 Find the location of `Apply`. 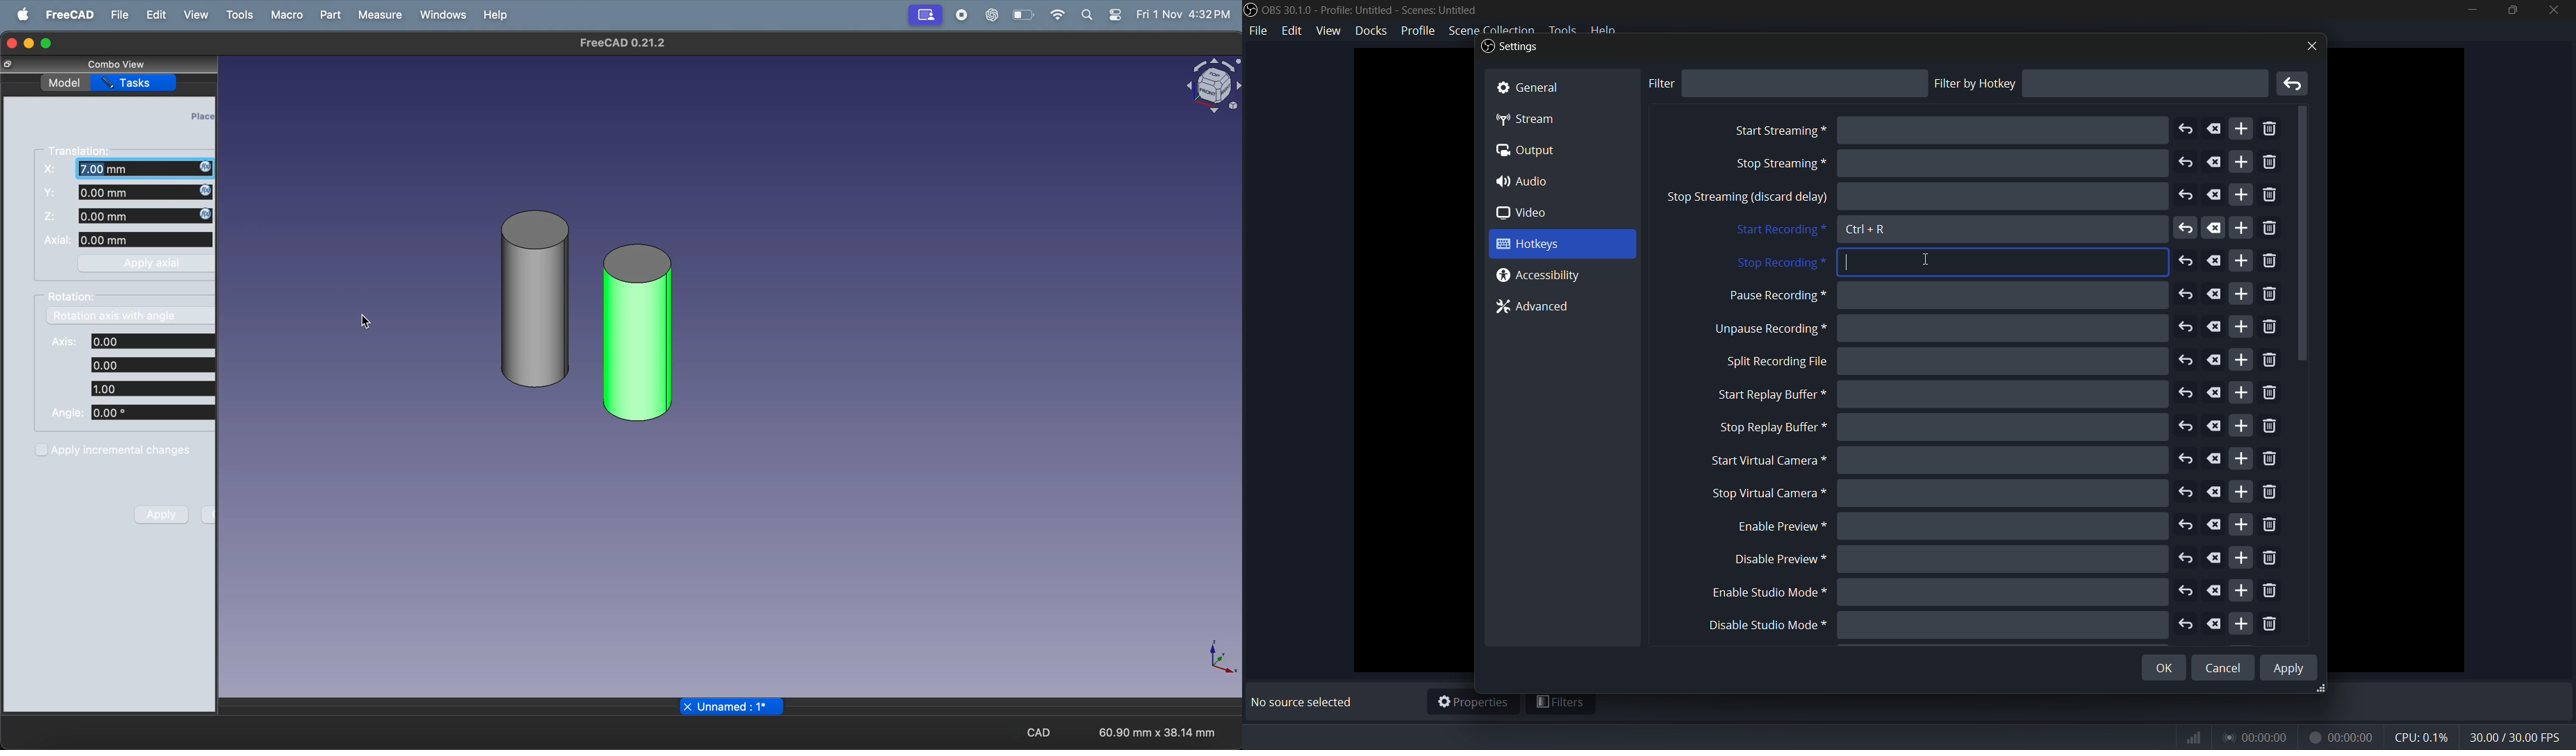

Apply is located at coordinates (2291, 667).